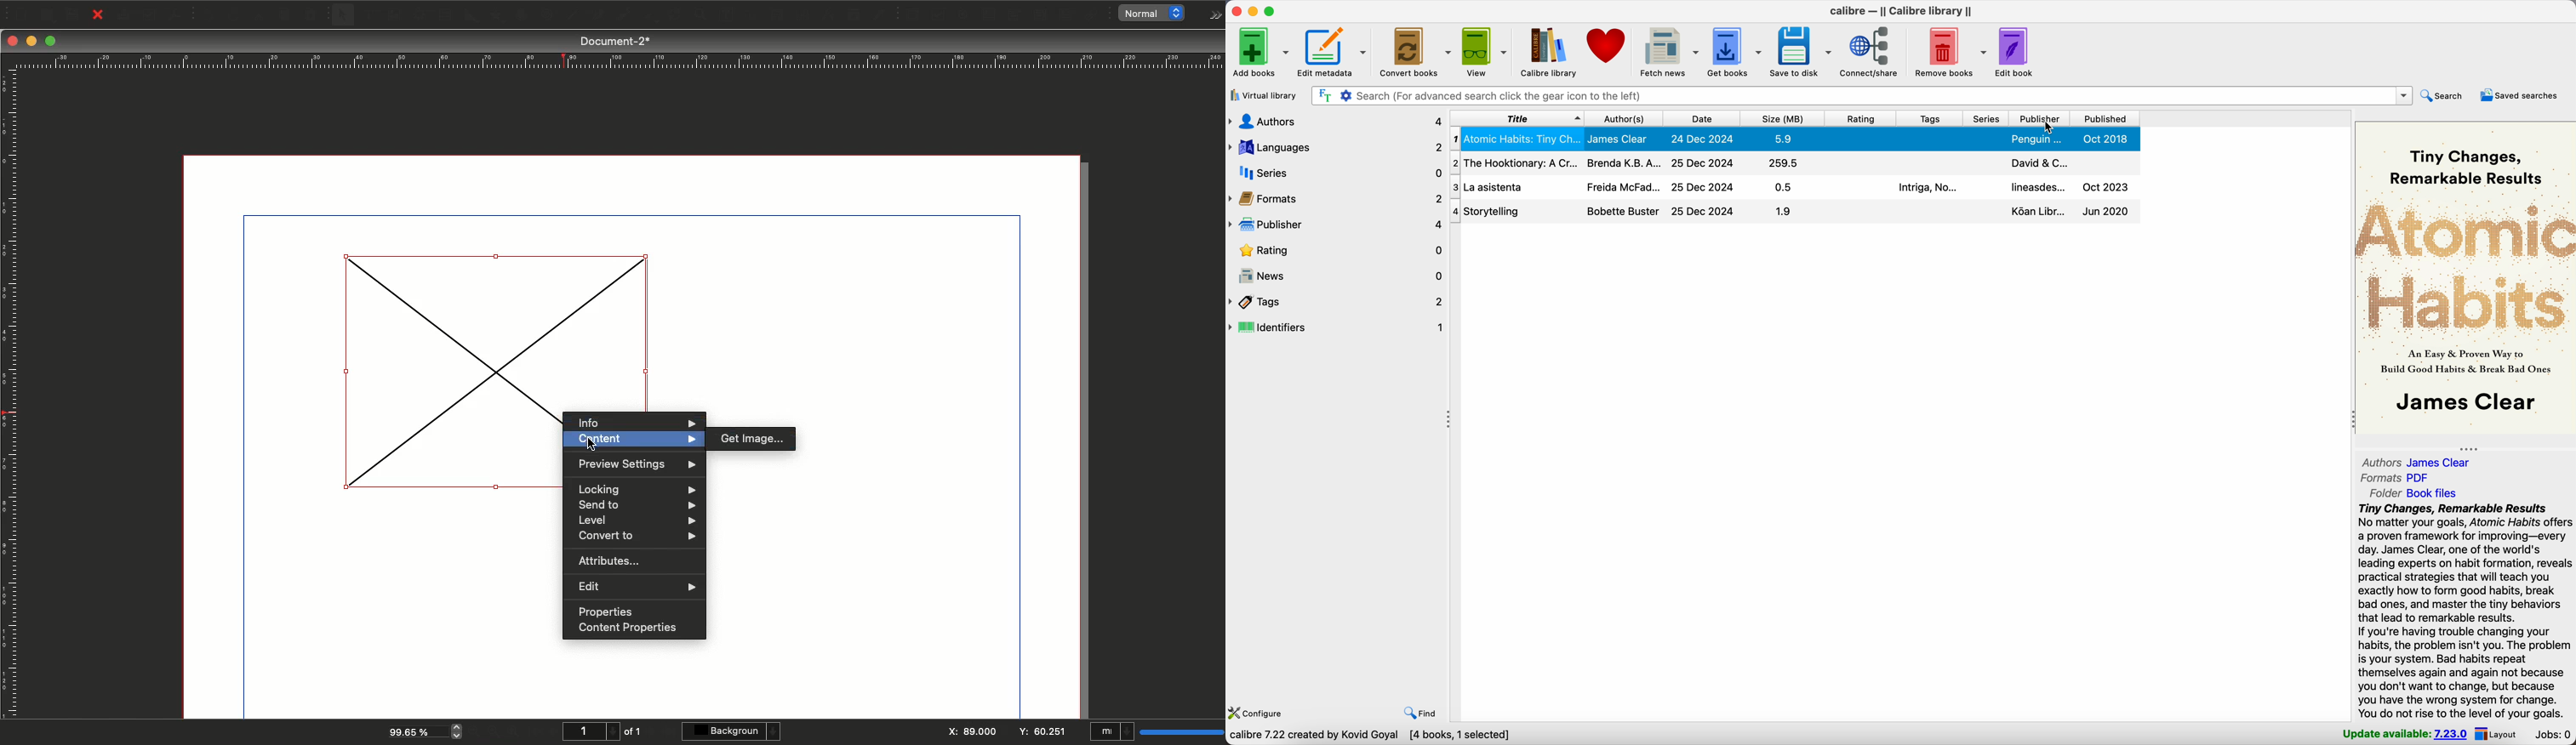  I want to click on authors, so click(1337, 120).